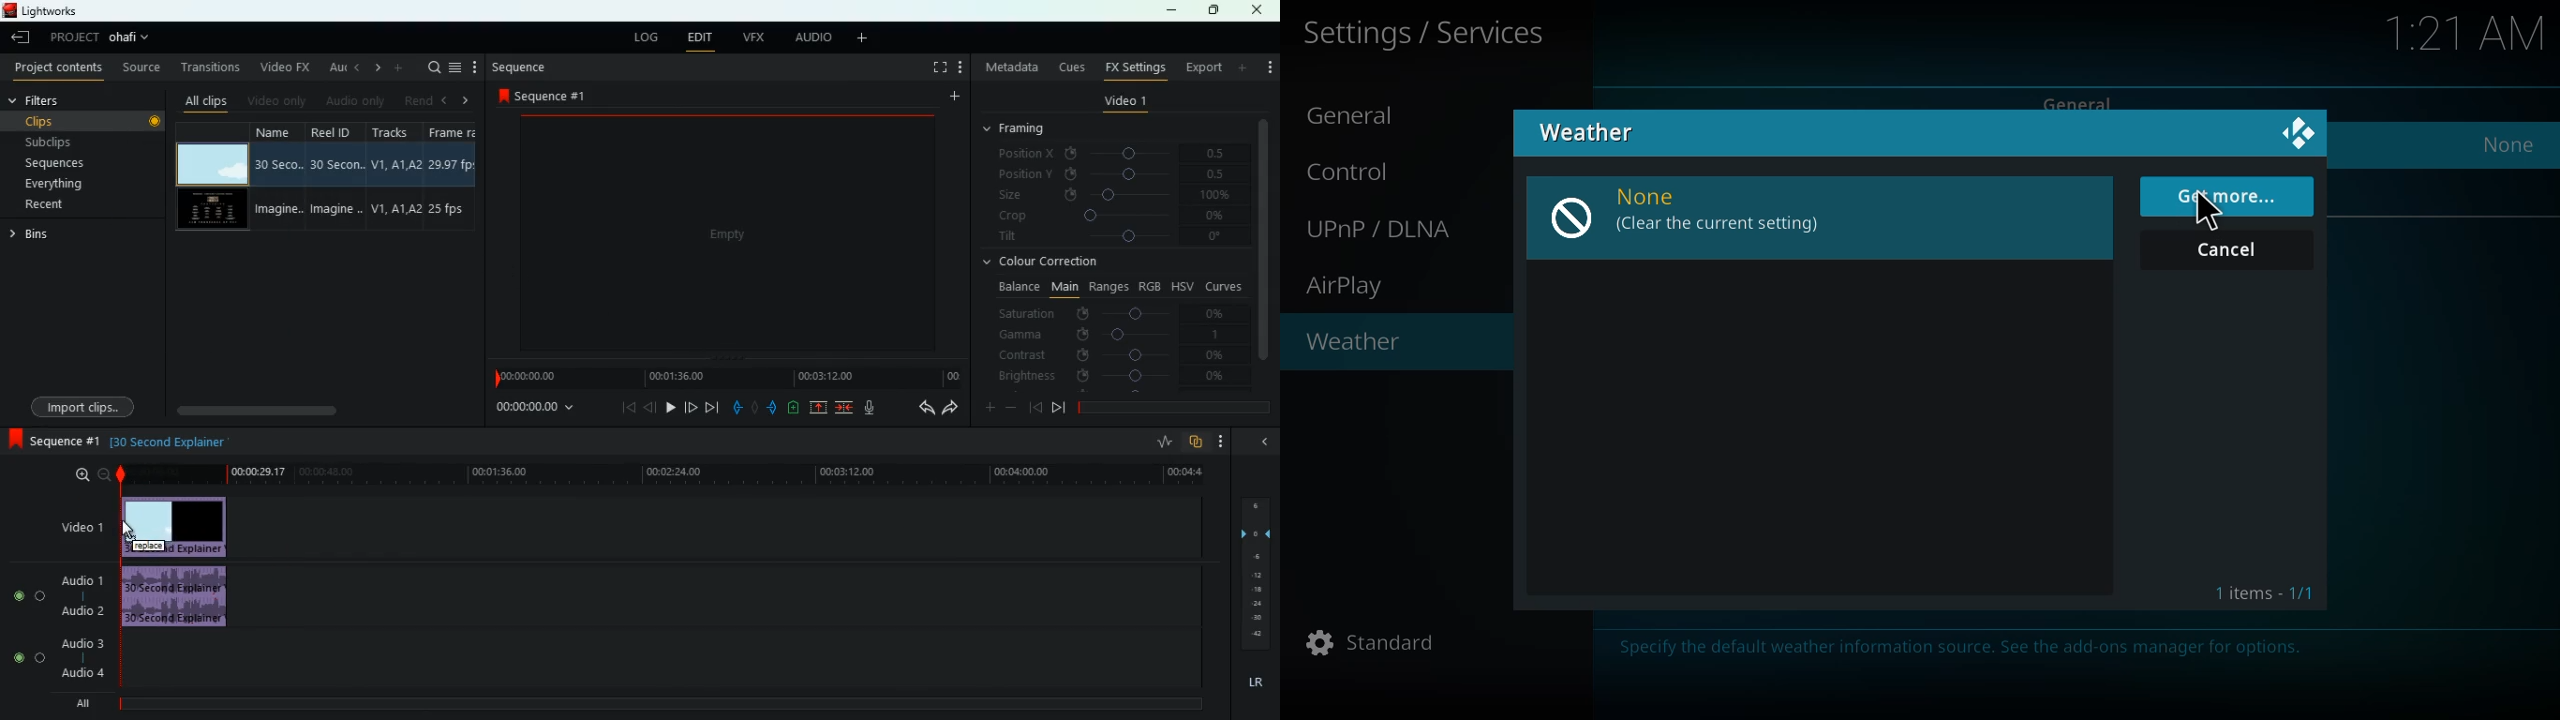  What do you see at coordinates (1354, 343) in the screenshot?
I see `weather` at bounding box center [1354, 343].